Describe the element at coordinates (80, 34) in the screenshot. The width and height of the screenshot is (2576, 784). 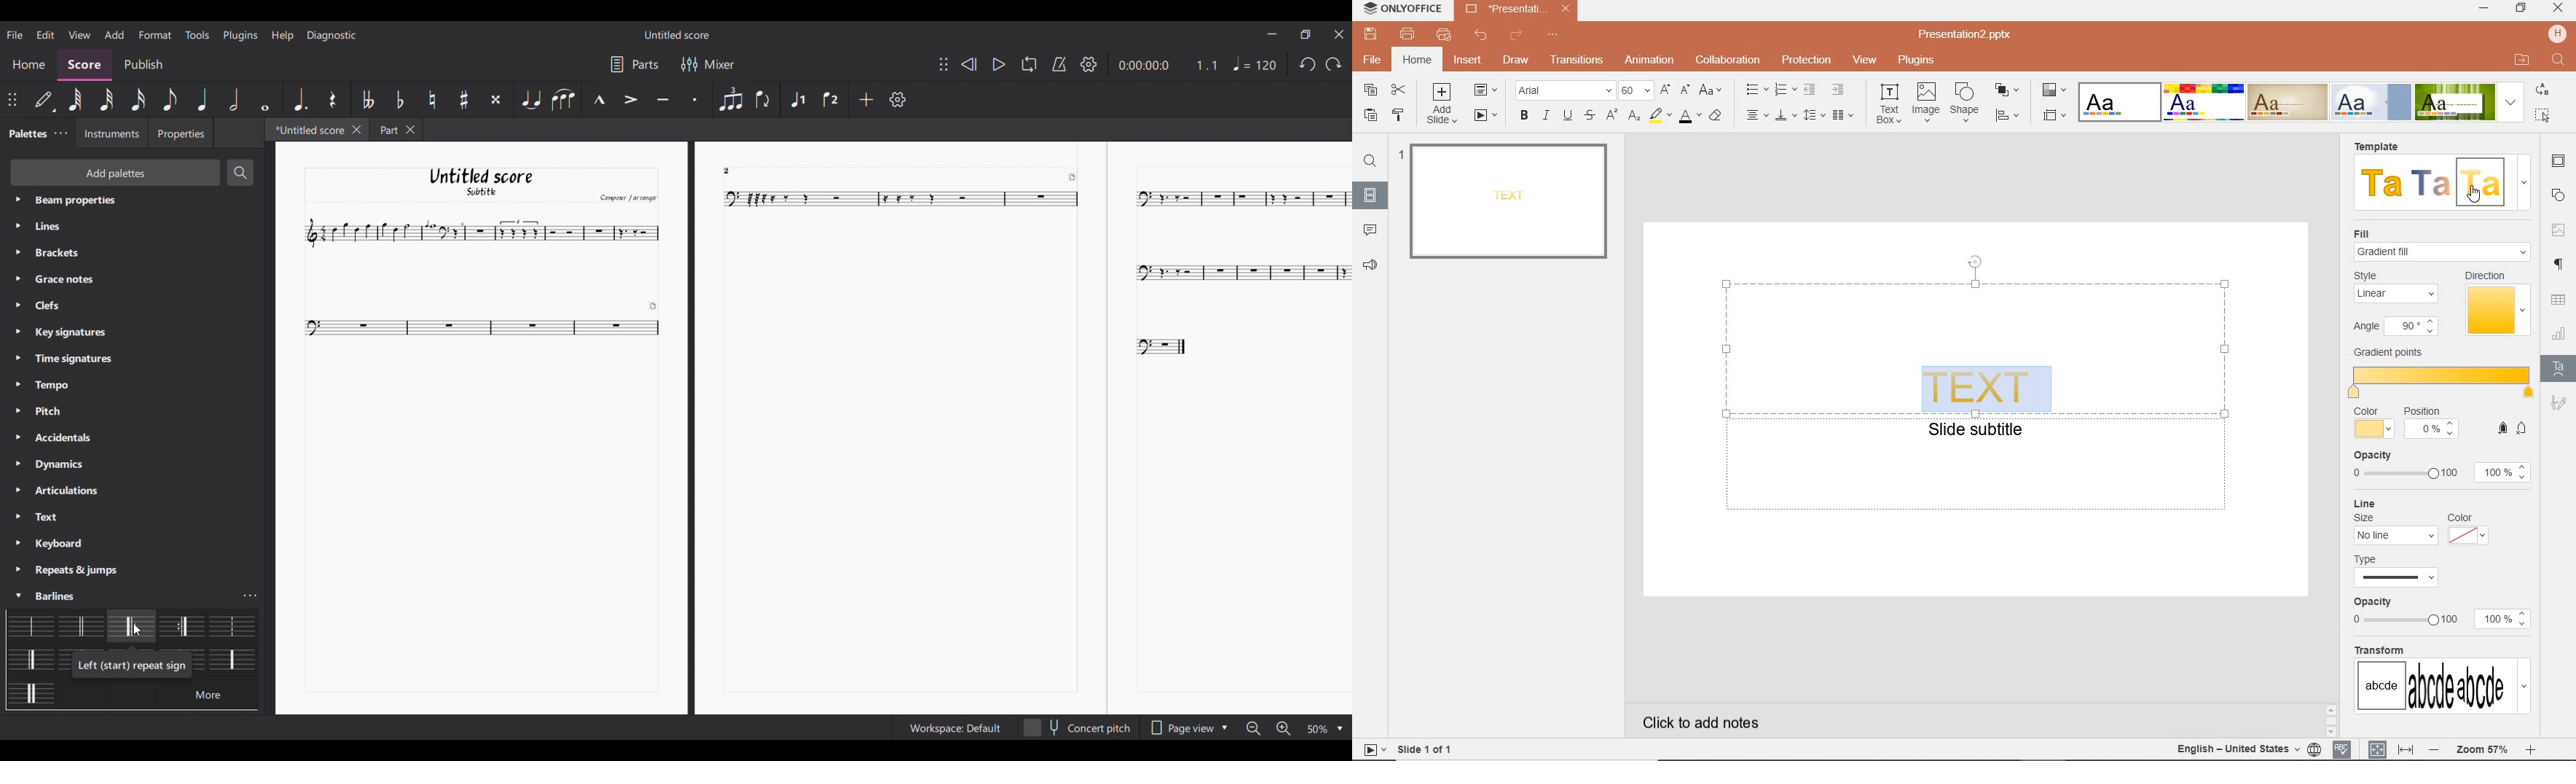
I see `View menu` at that location.